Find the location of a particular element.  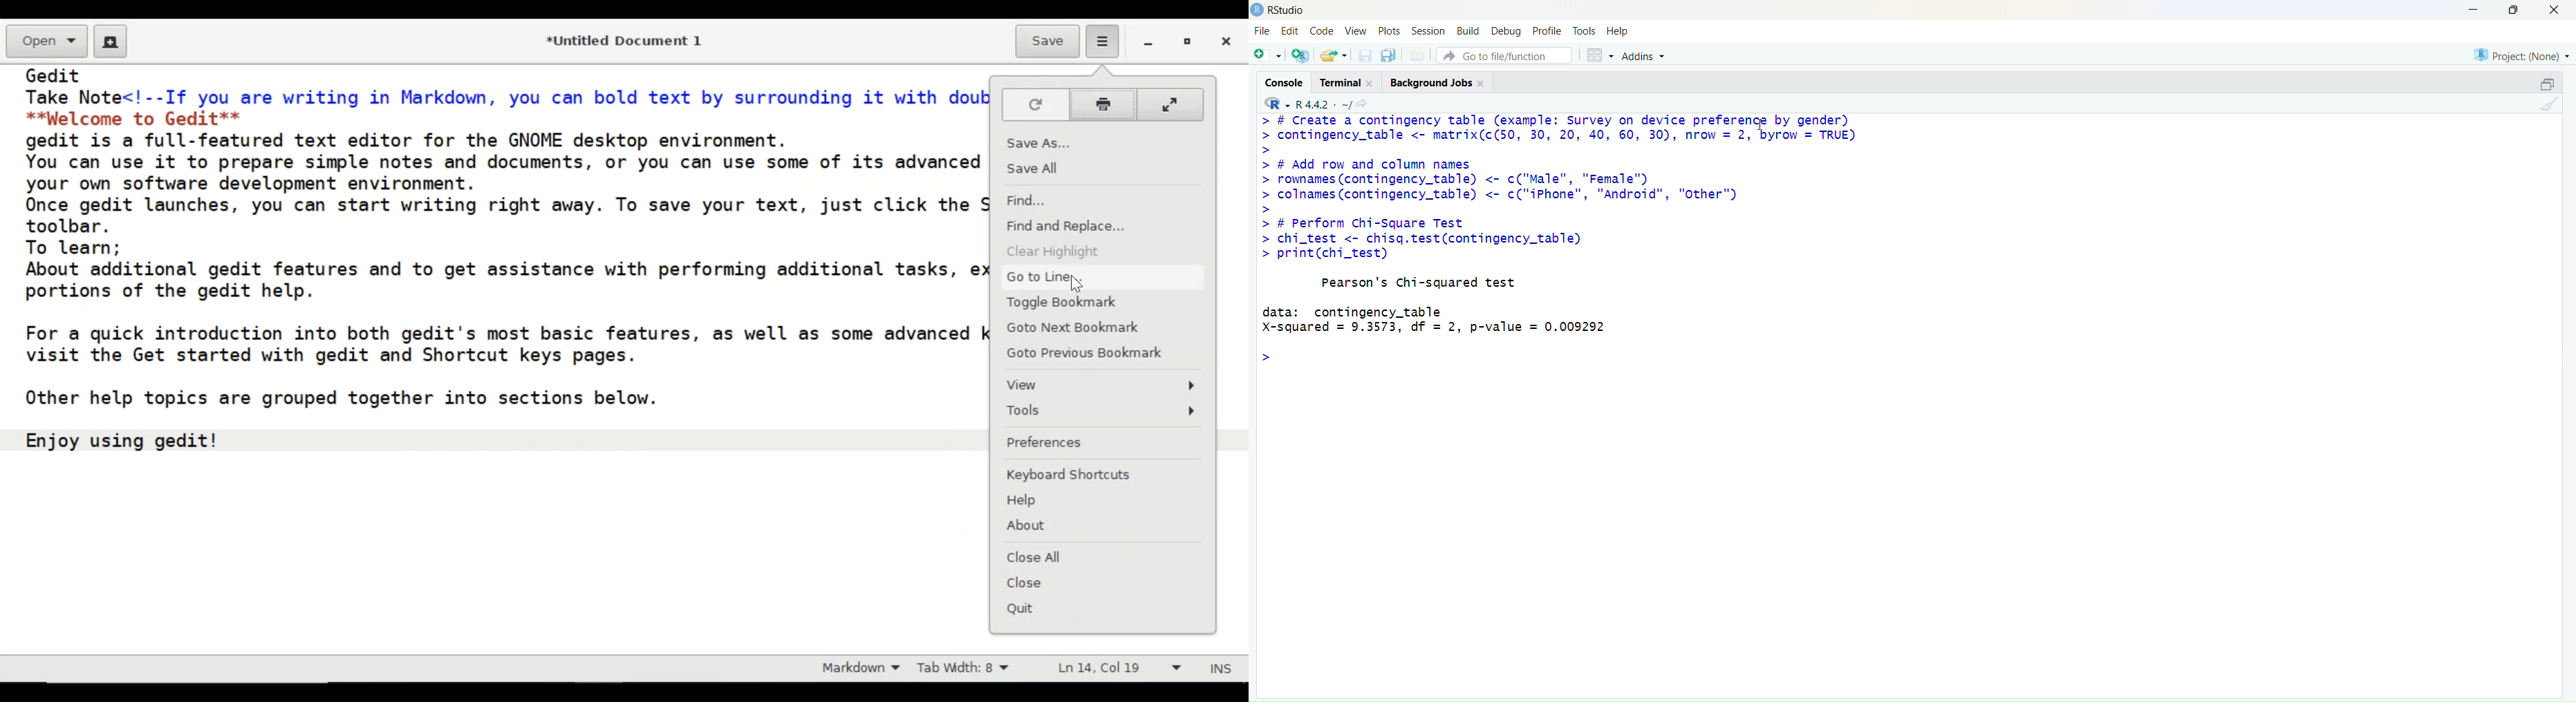

Tools is located at coordinates (1585, 31).